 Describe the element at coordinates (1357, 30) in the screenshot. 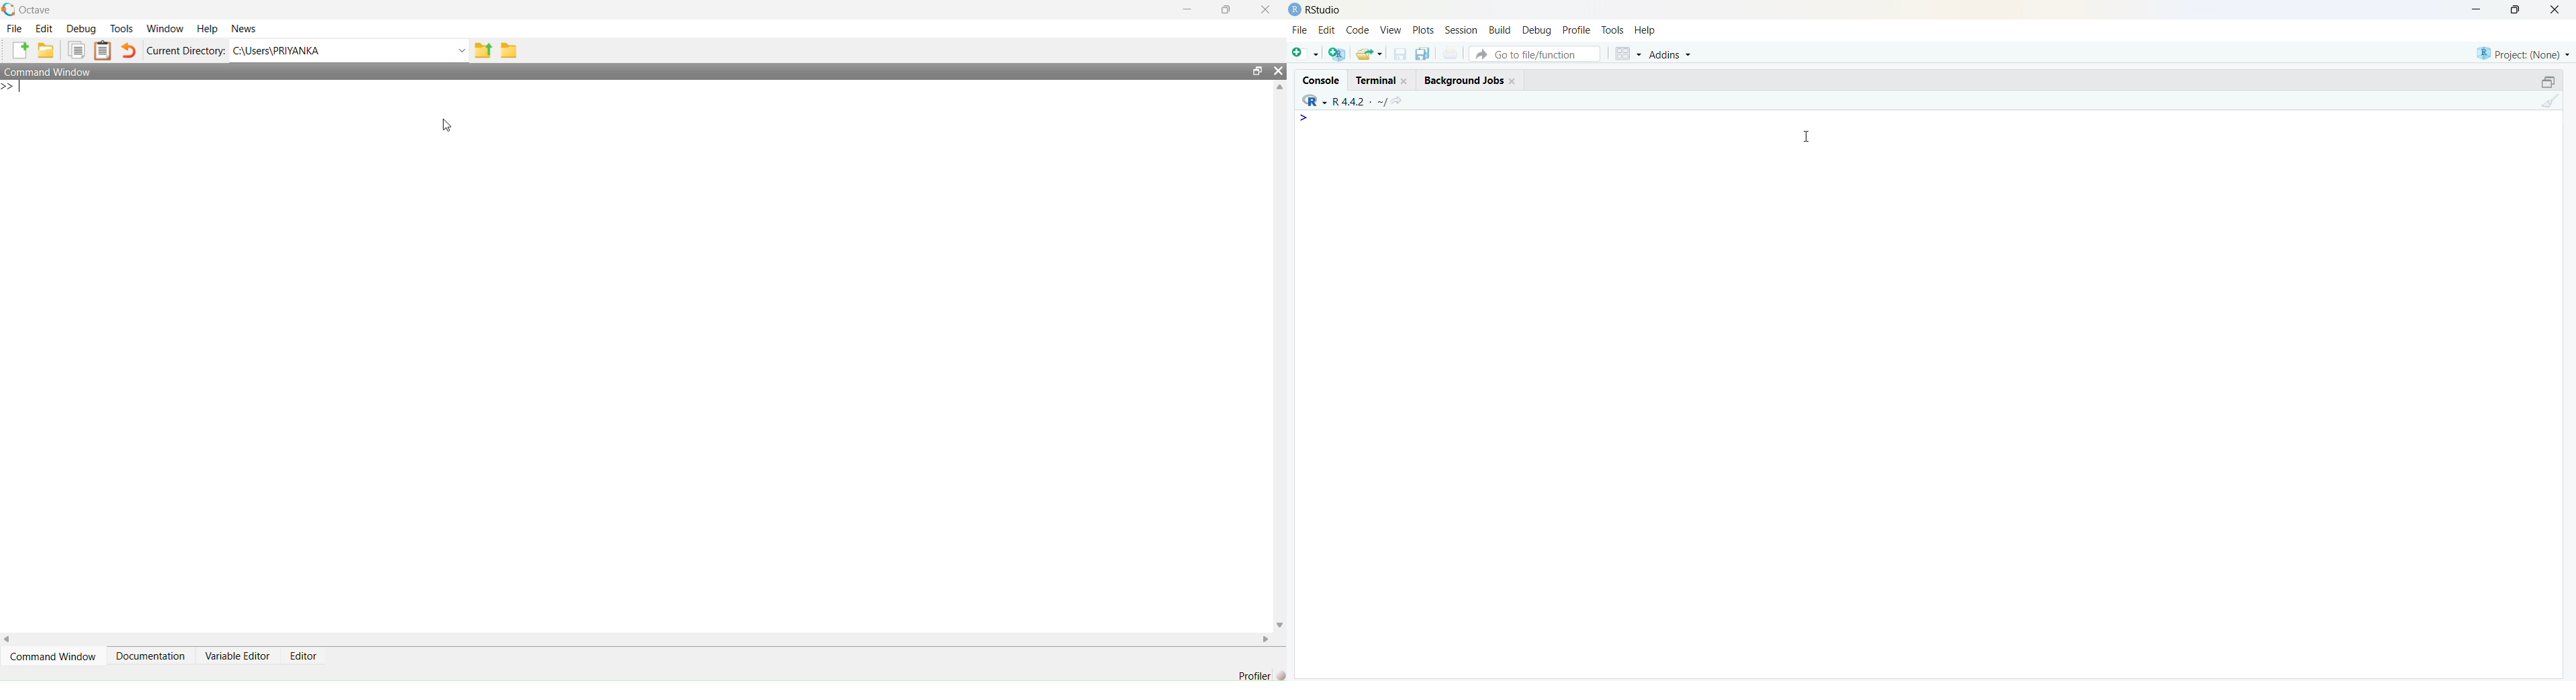

I see `code` at that location.